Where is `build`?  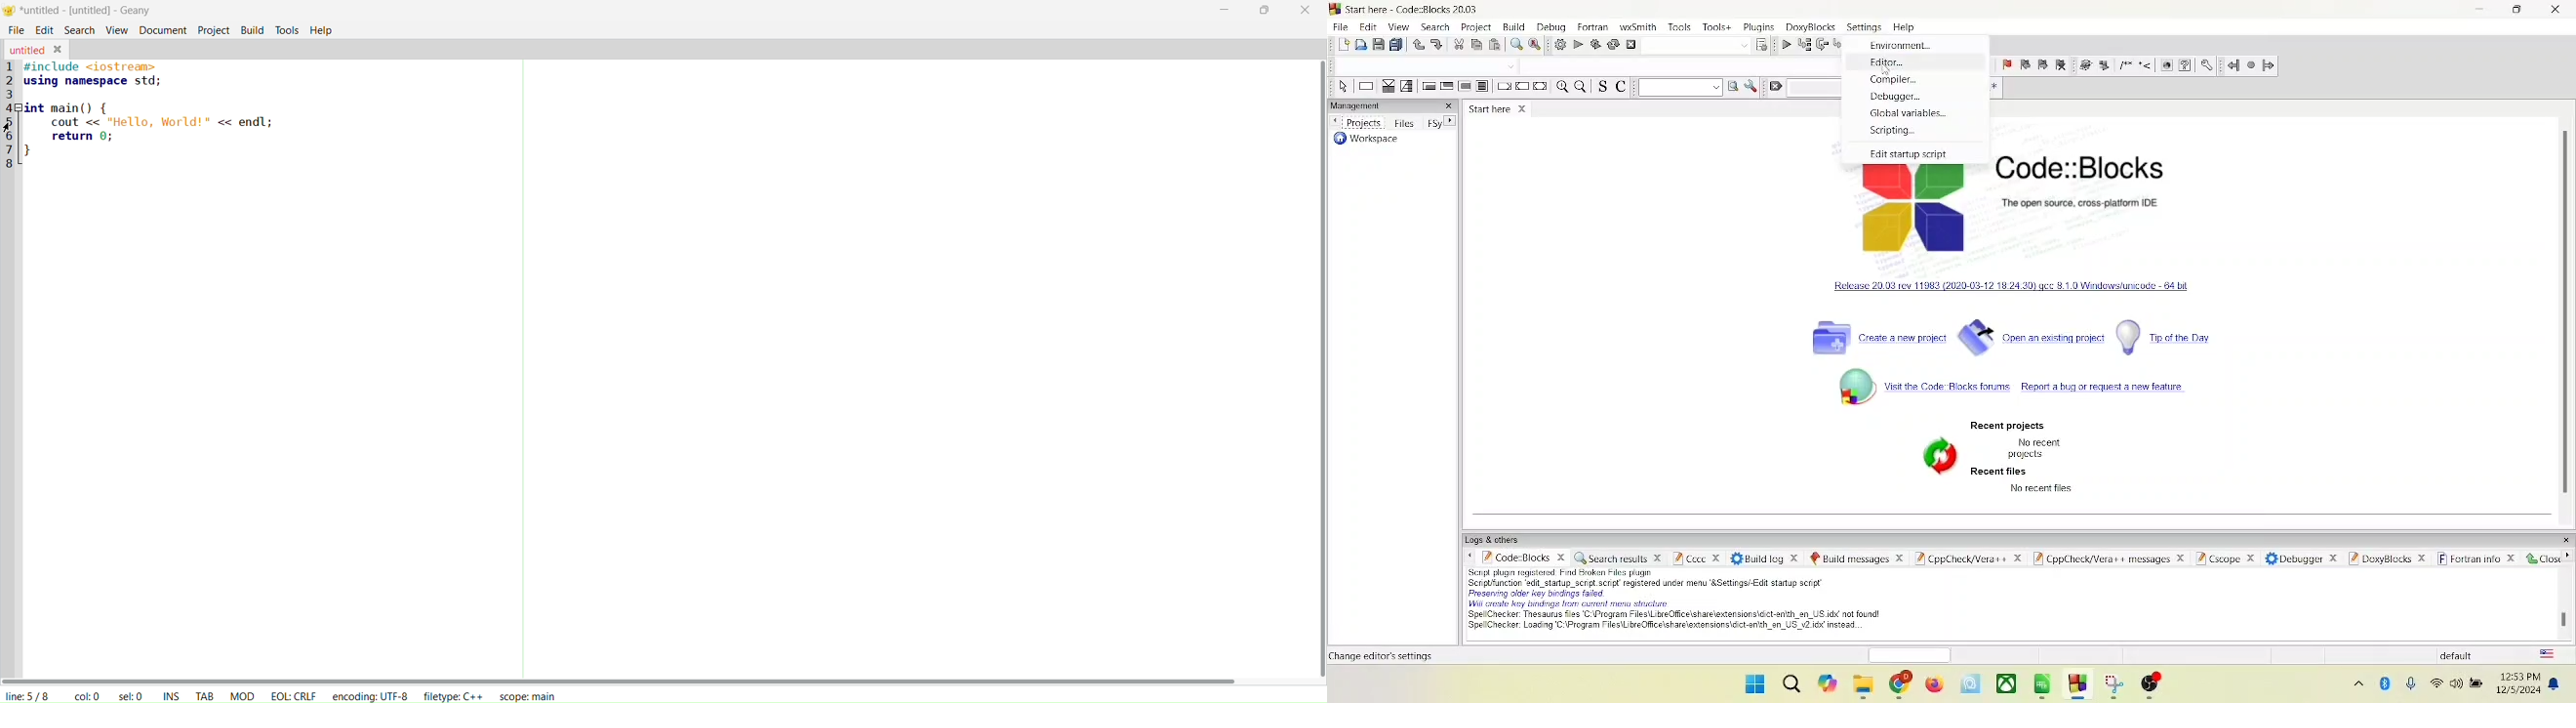 build is located at coordinates (1559, 45).